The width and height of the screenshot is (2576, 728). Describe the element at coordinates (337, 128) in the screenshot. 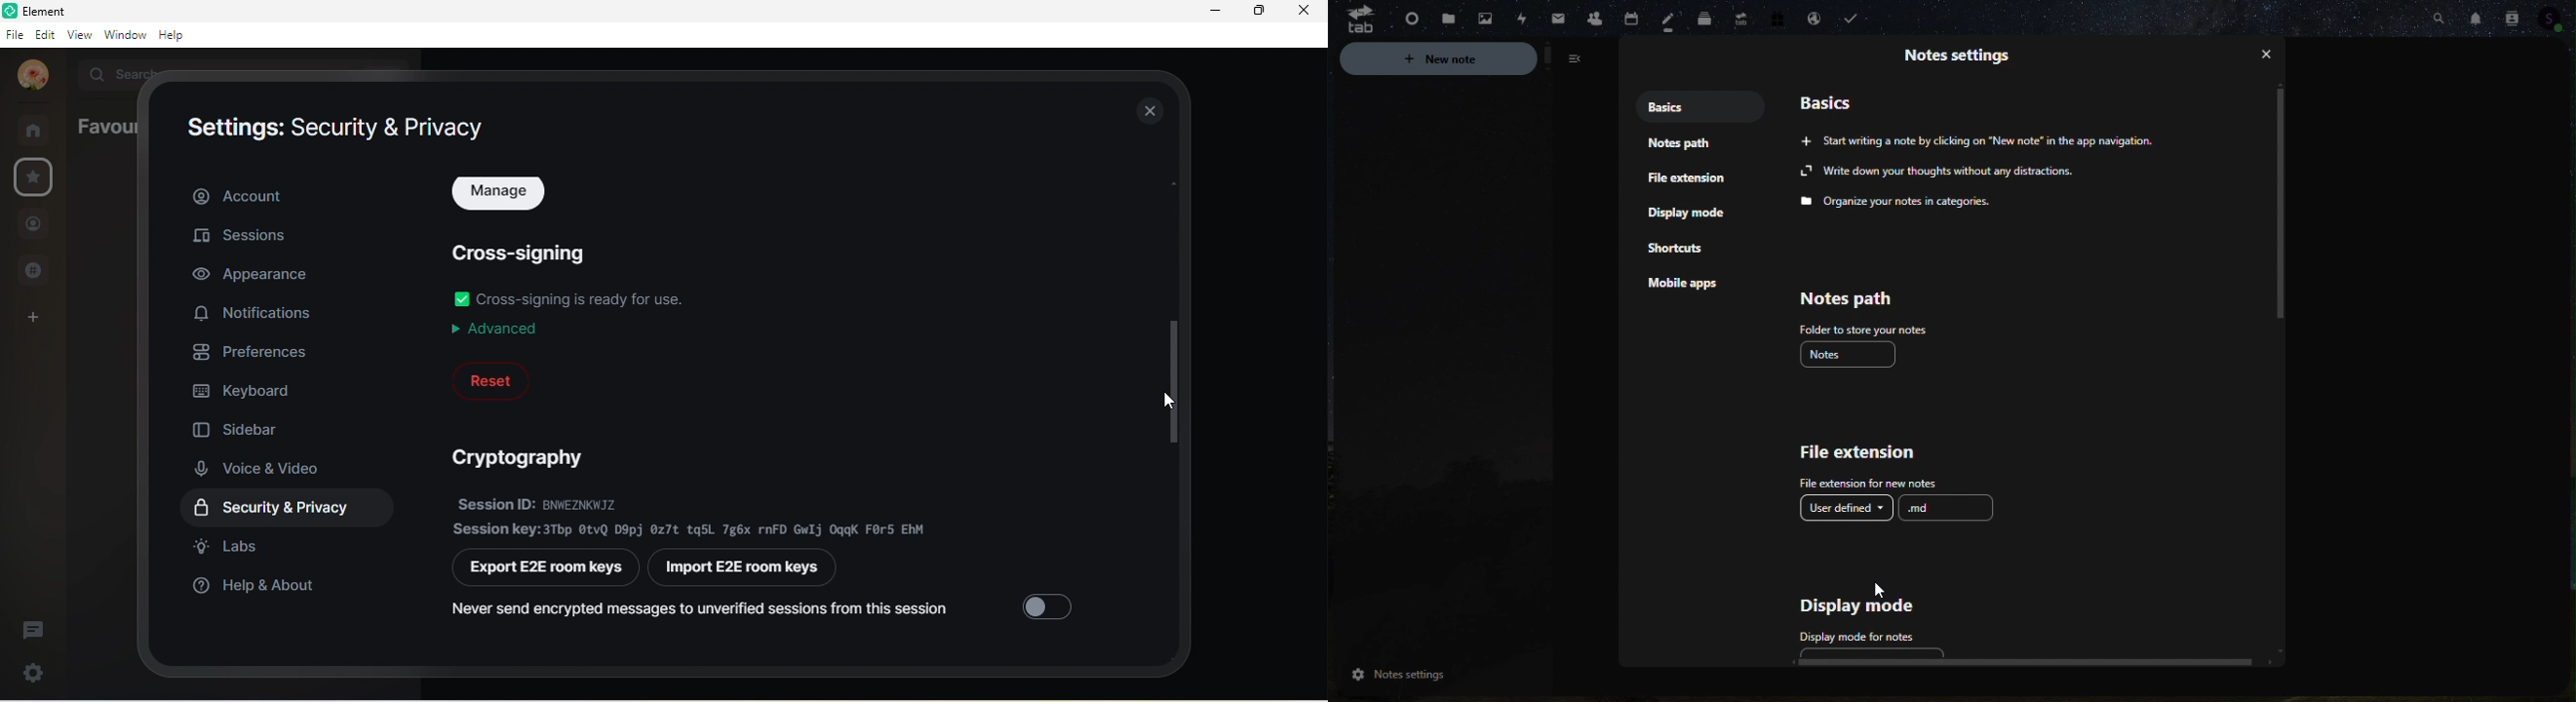

I see `settings: security and privacy` at that location.